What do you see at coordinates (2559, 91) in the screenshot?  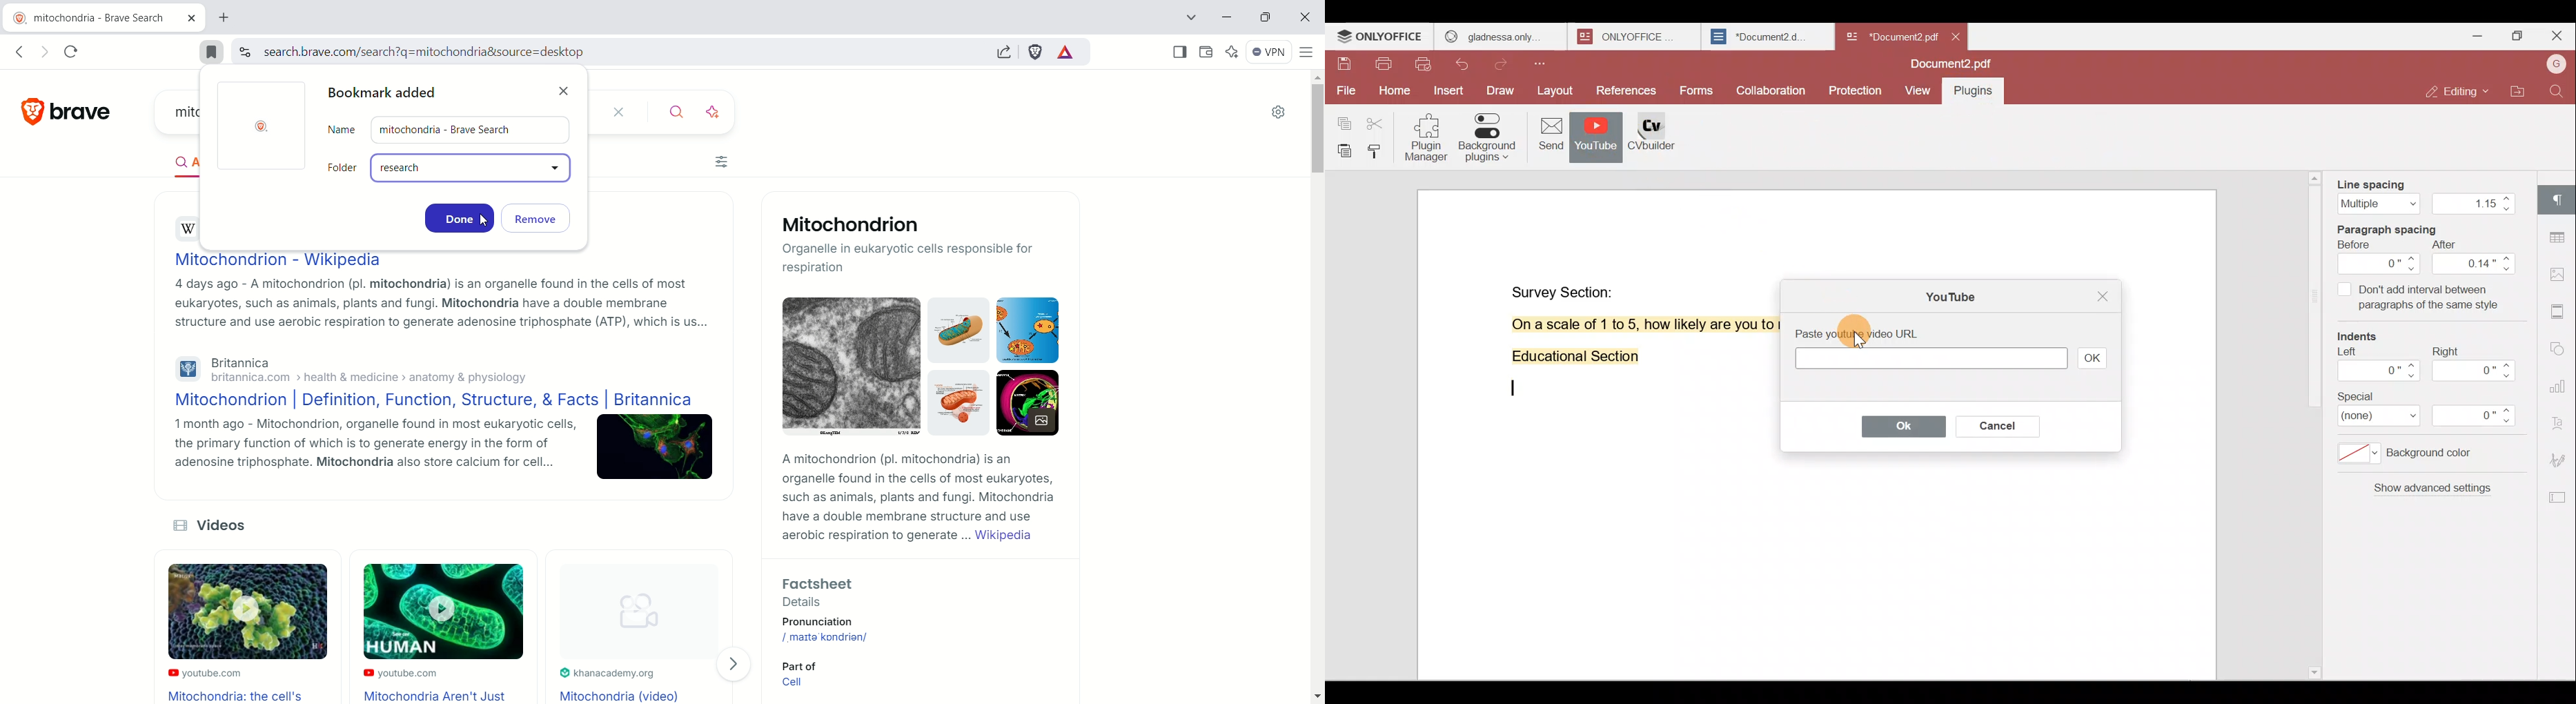 I see `Find` at bounding box center [2559, 91].